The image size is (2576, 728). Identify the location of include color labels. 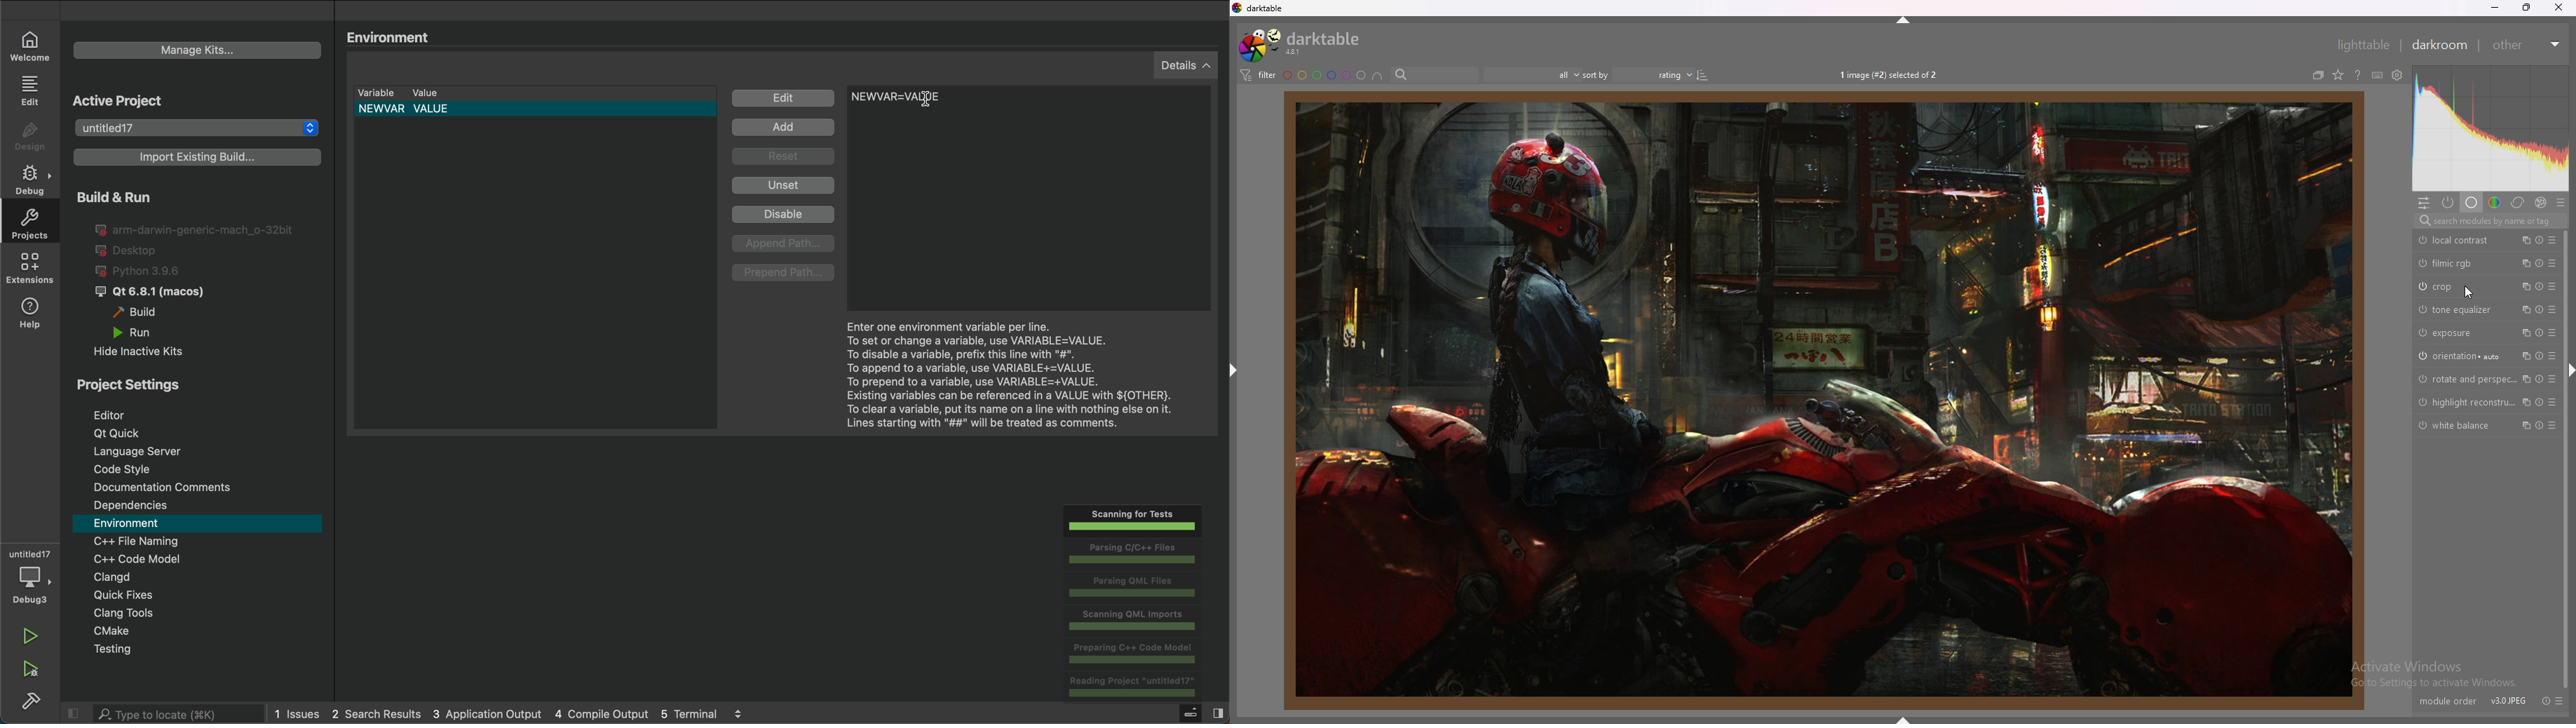
(1378, 75).